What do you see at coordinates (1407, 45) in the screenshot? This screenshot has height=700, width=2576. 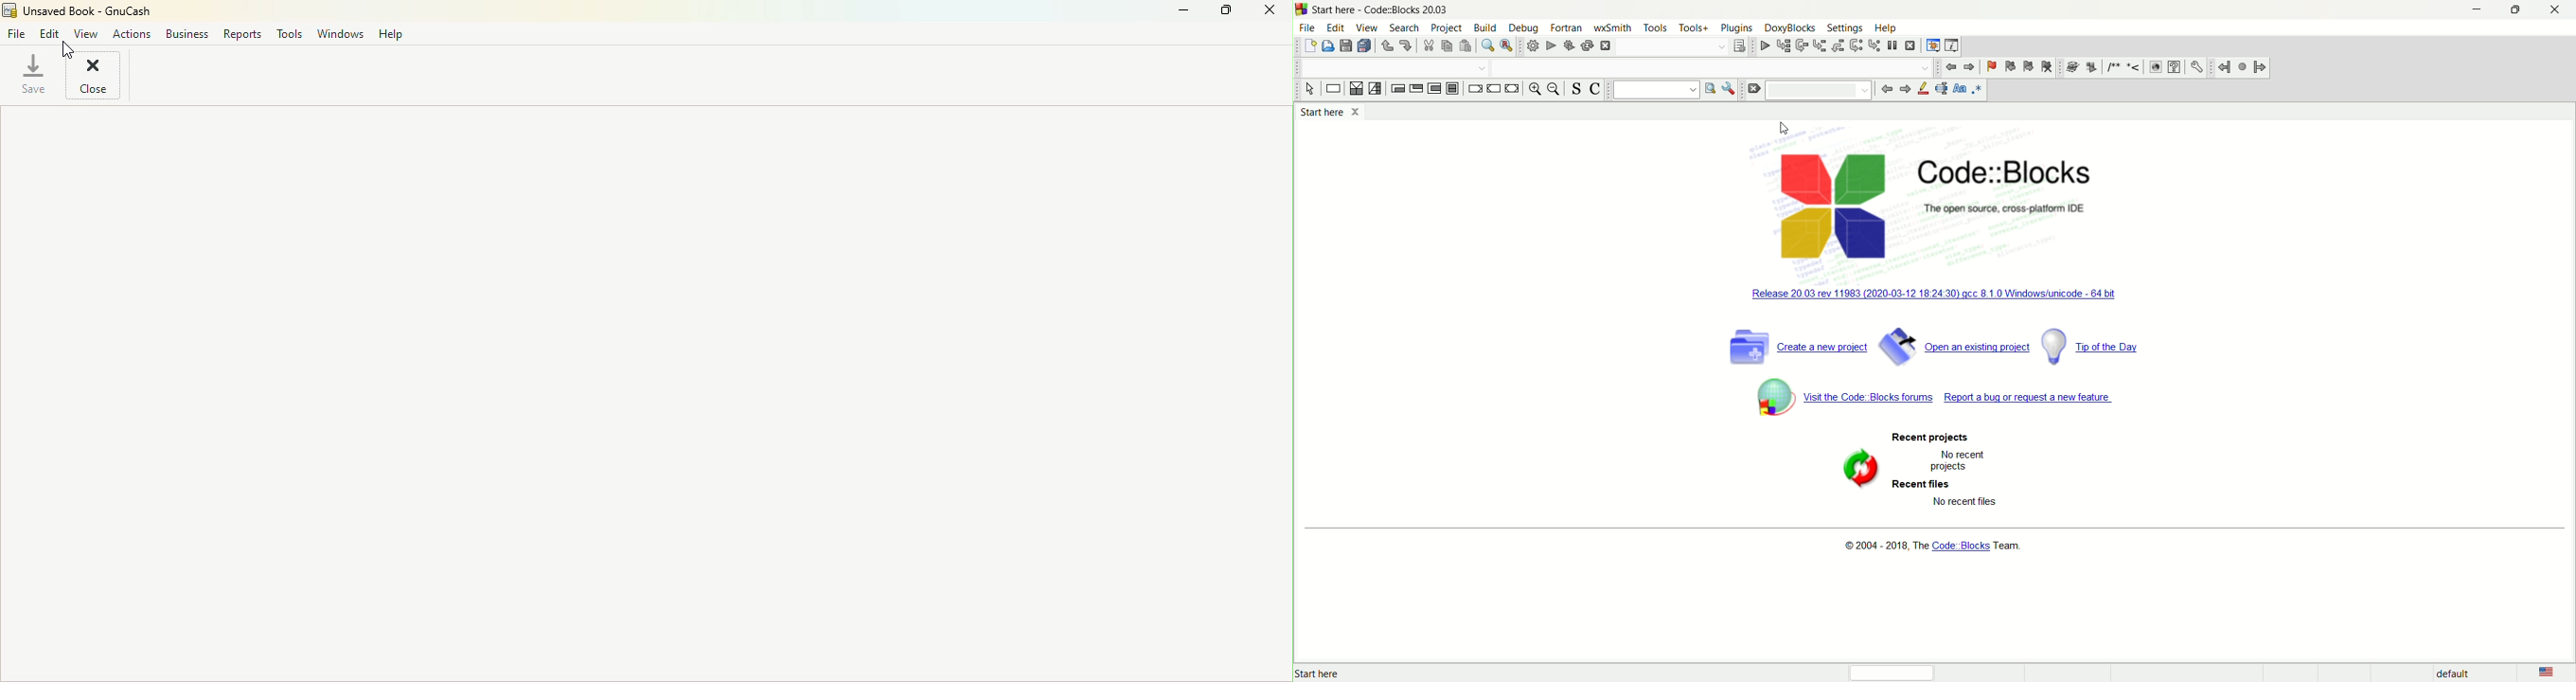 I see `redo` at bounding box center [1407, 45].